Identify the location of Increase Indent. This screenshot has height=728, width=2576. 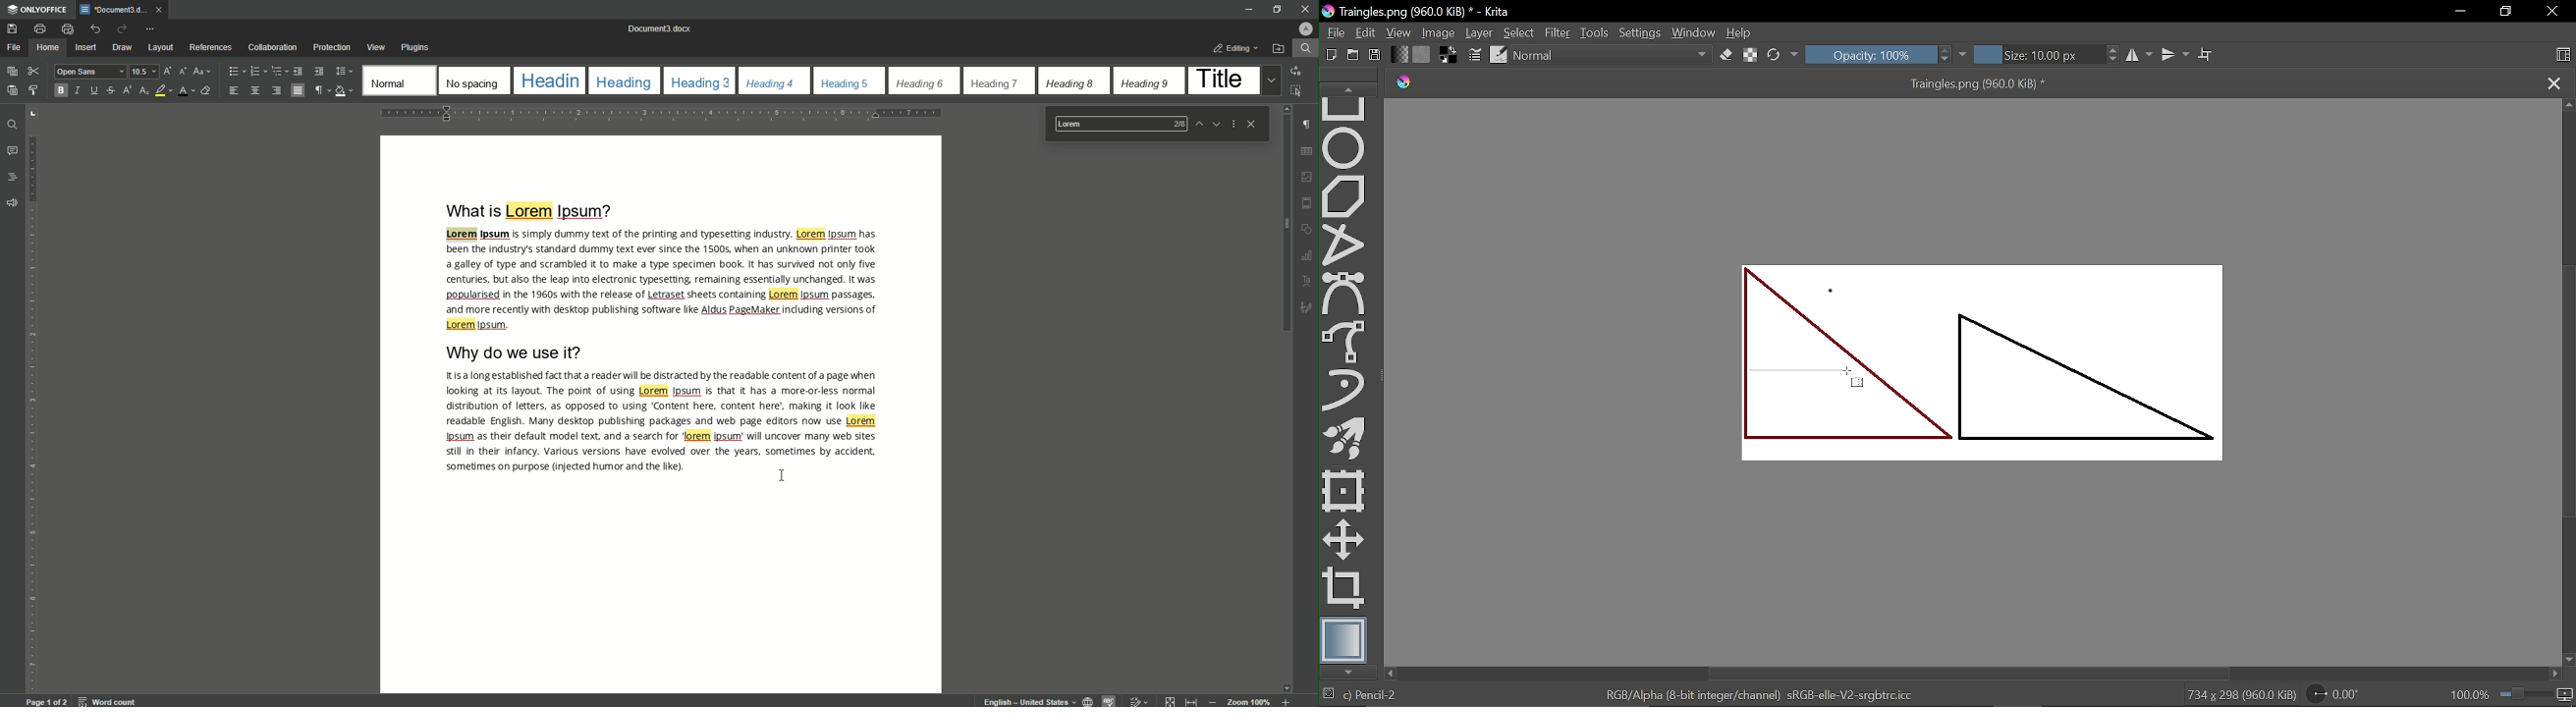
(321, 71).